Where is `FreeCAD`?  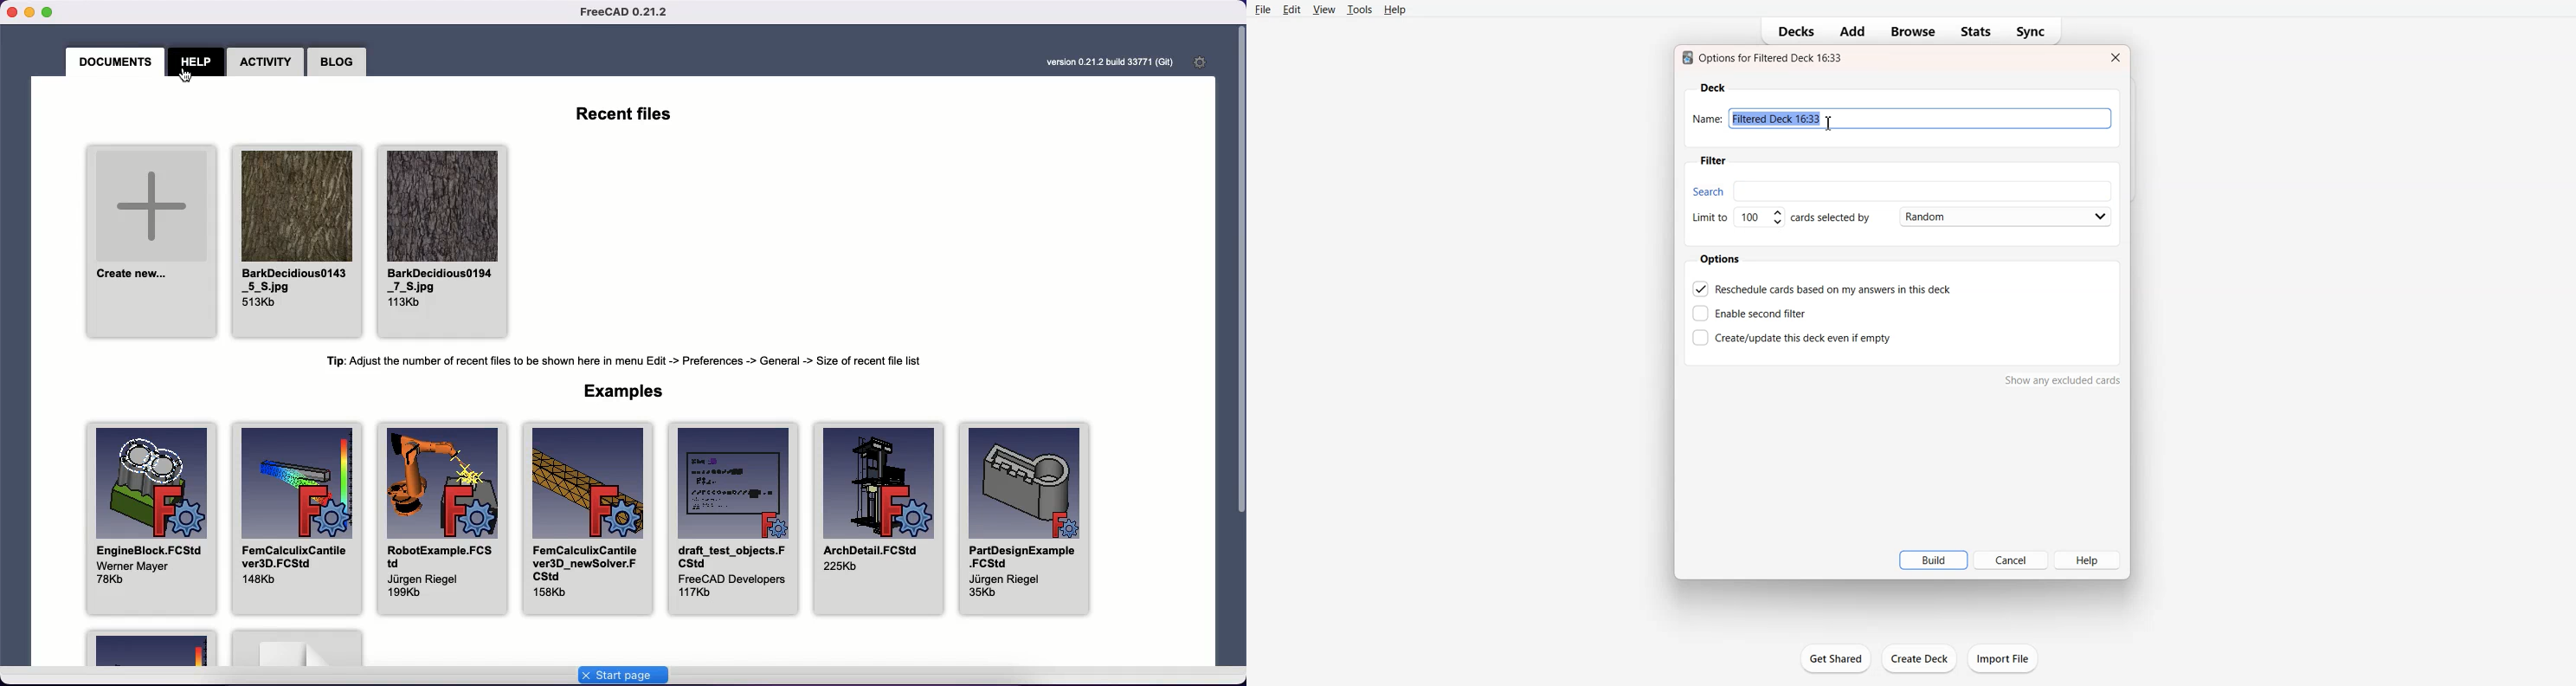 FreeCAD is located at coordinates (627, 12).